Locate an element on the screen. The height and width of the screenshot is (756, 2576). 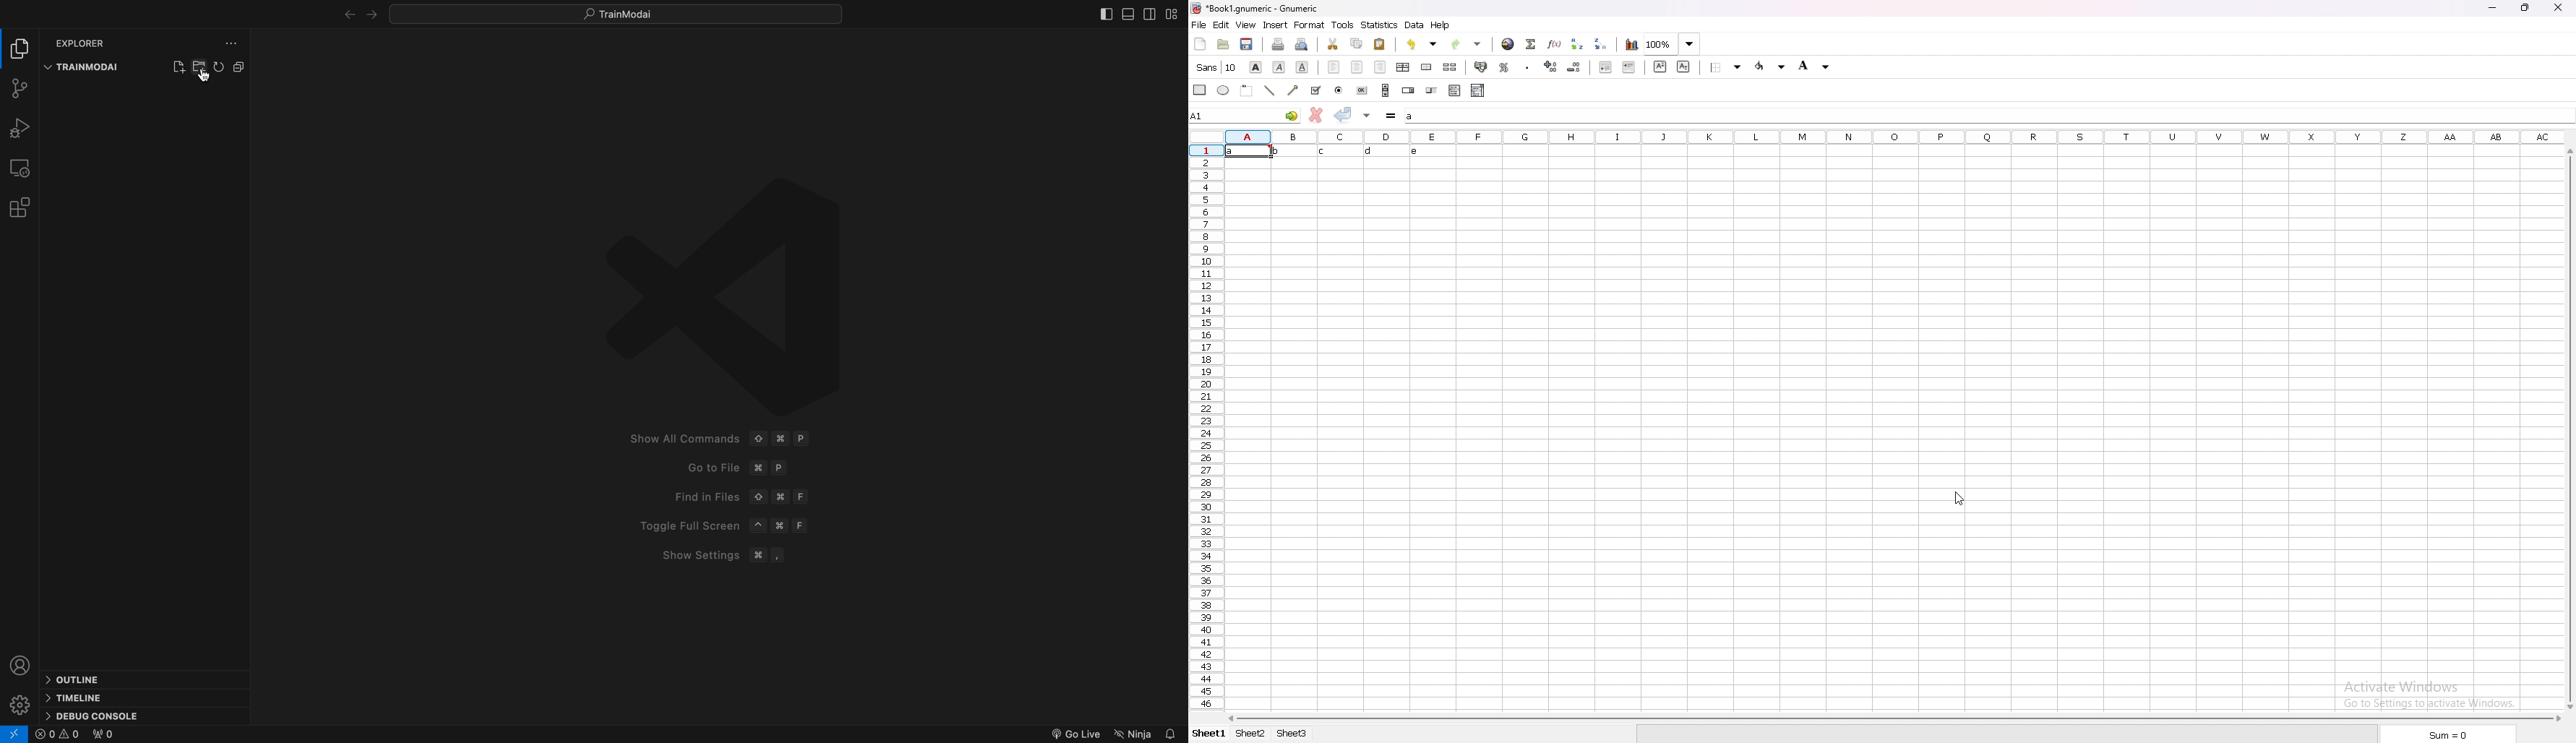
hide folder content is located at coordinates (239, 66).